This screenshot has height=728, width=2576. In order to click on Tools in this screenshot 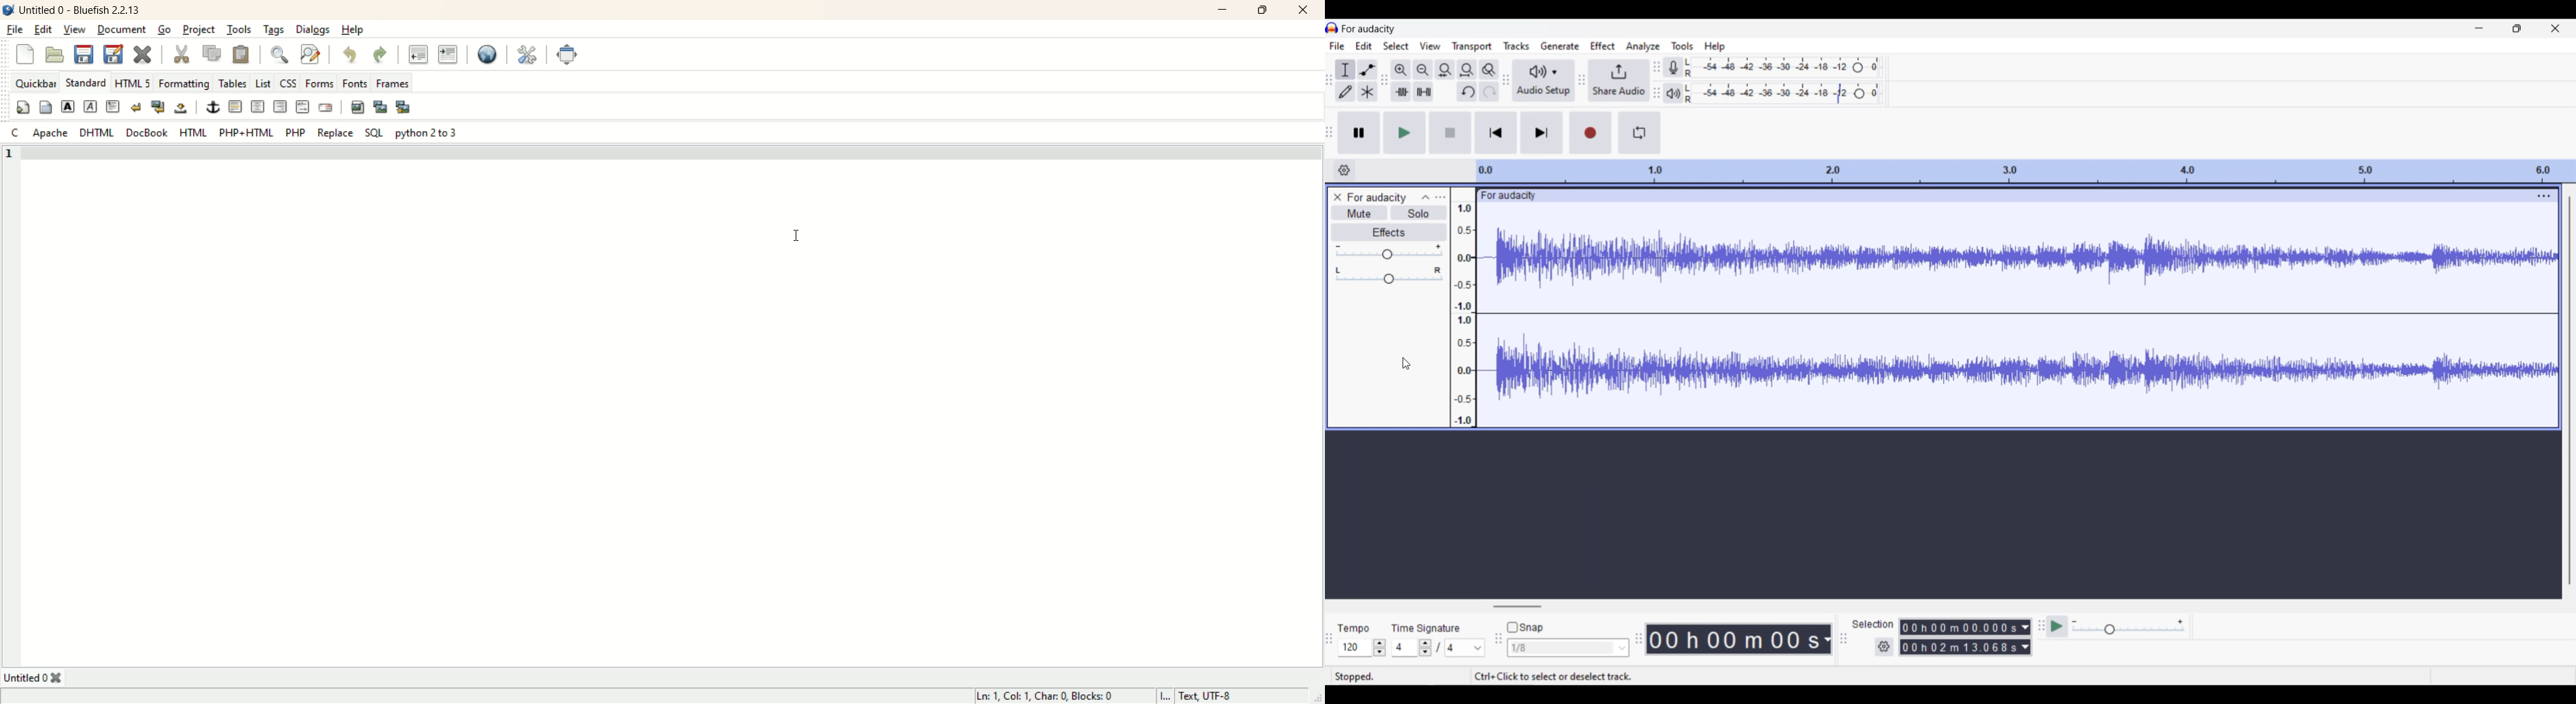, I will do `click(1682, 45)`.